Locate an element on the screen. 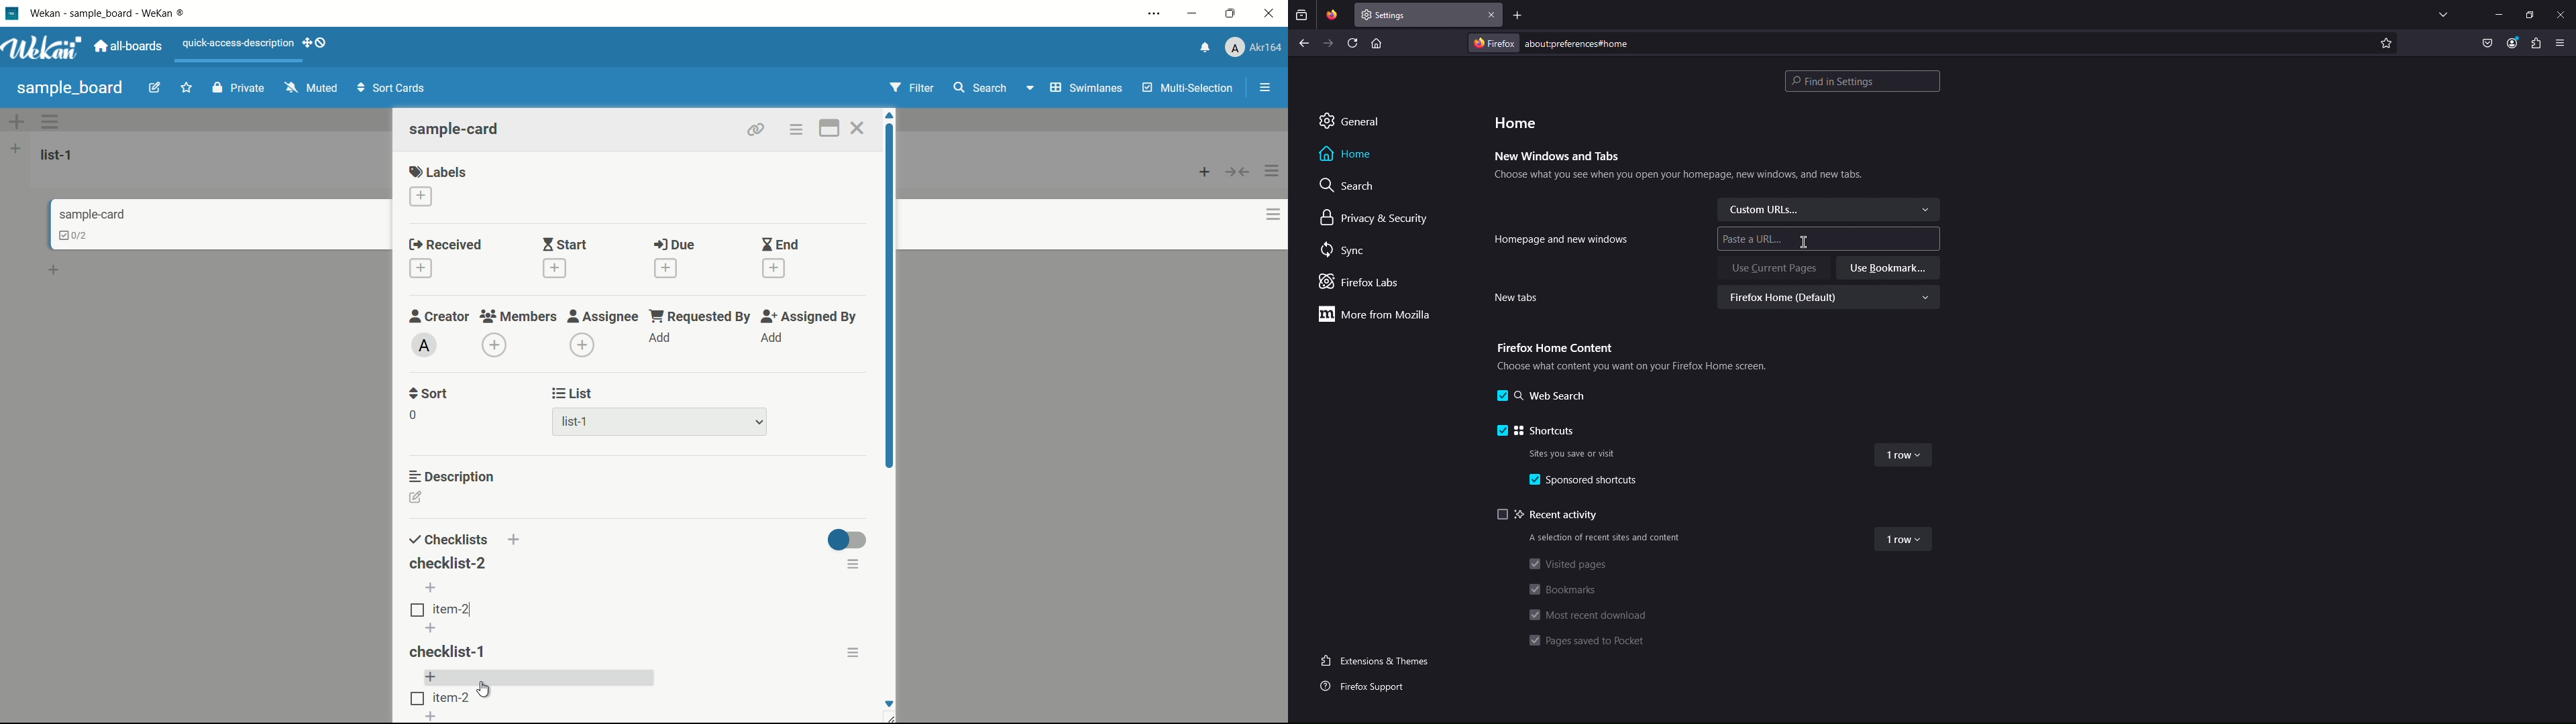 The height and width of the screenshot is (728, 2576). Minimize is located at coordinates (2498, 14).